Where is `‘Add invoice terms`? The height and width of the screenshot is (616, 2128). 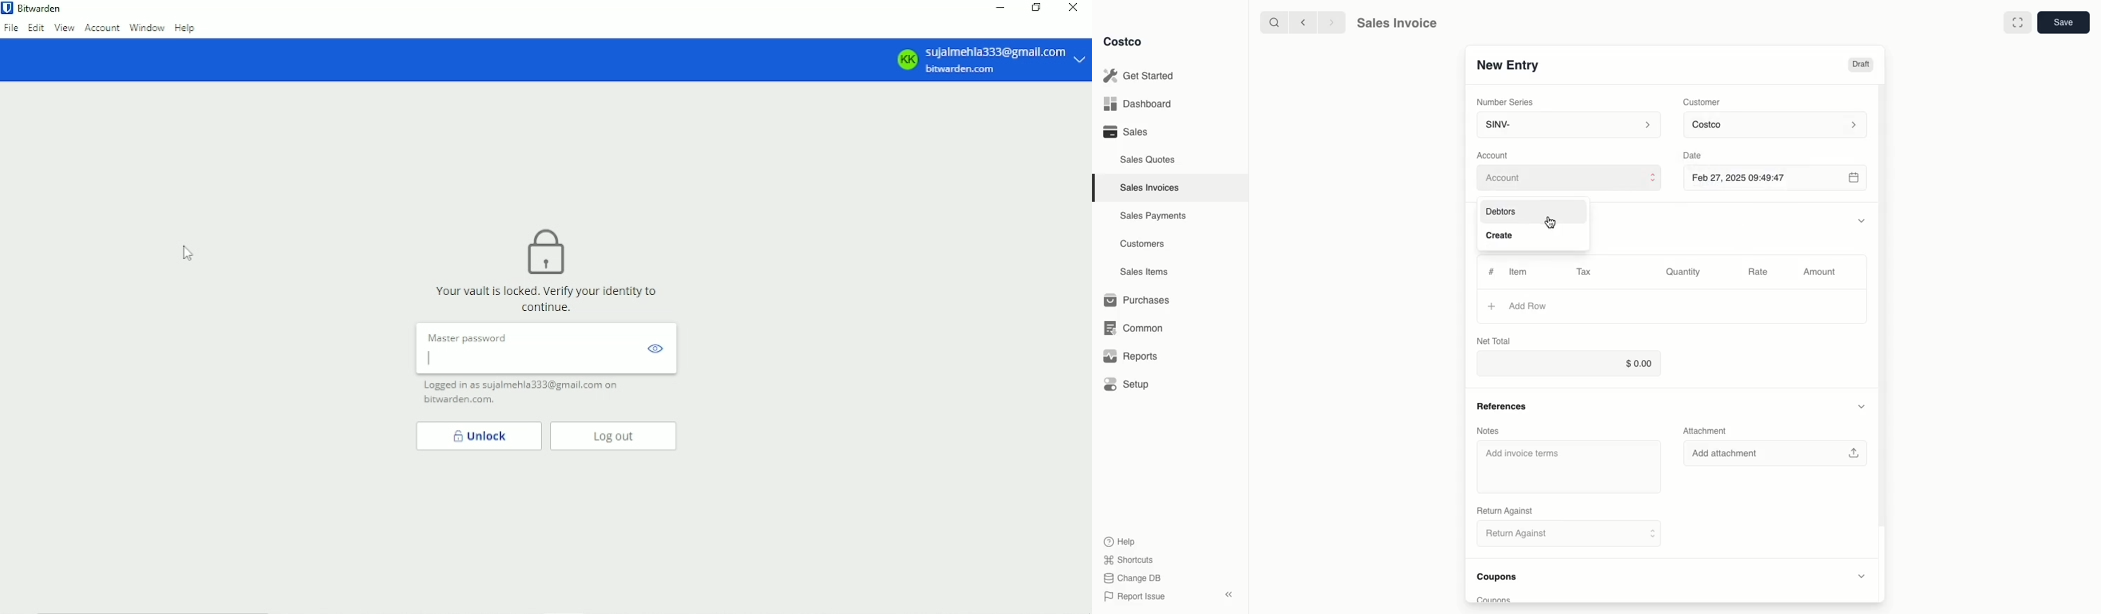 ‘Add invoice terms is located at coordinates (1525, 454).